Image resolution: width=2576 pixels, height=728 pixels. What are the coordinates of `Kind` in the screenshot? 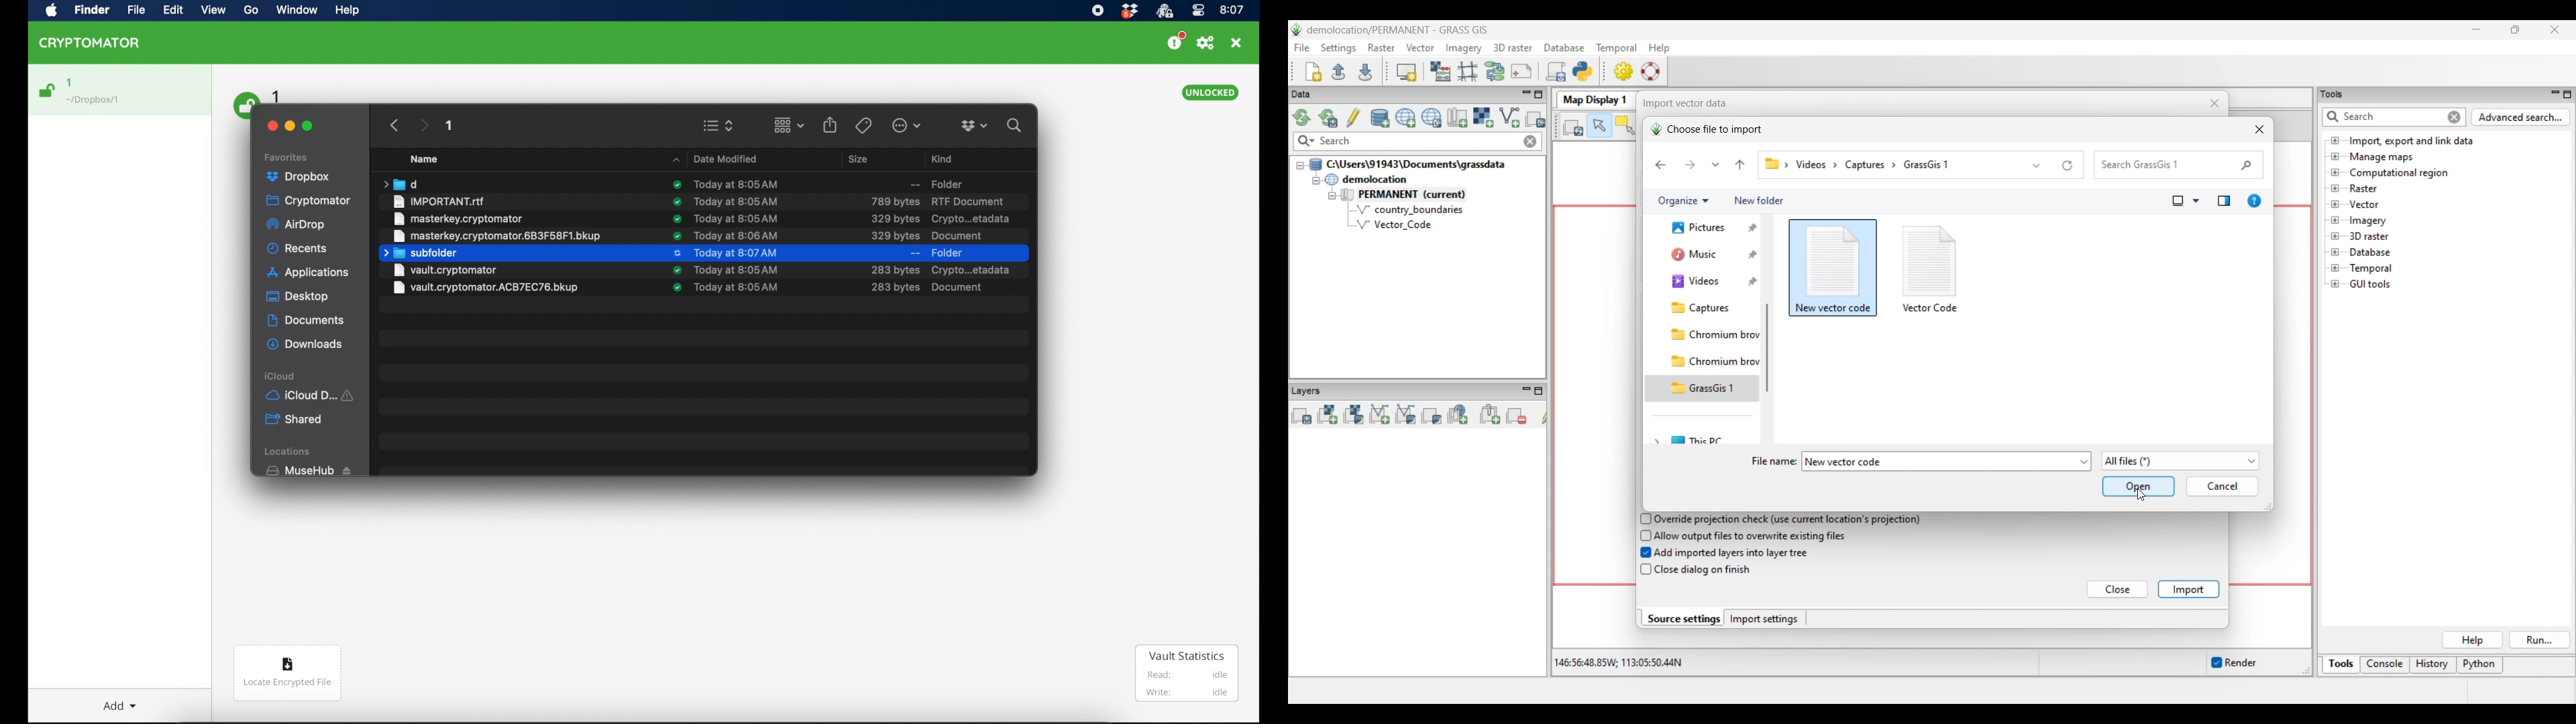 It's located at (944, 157).